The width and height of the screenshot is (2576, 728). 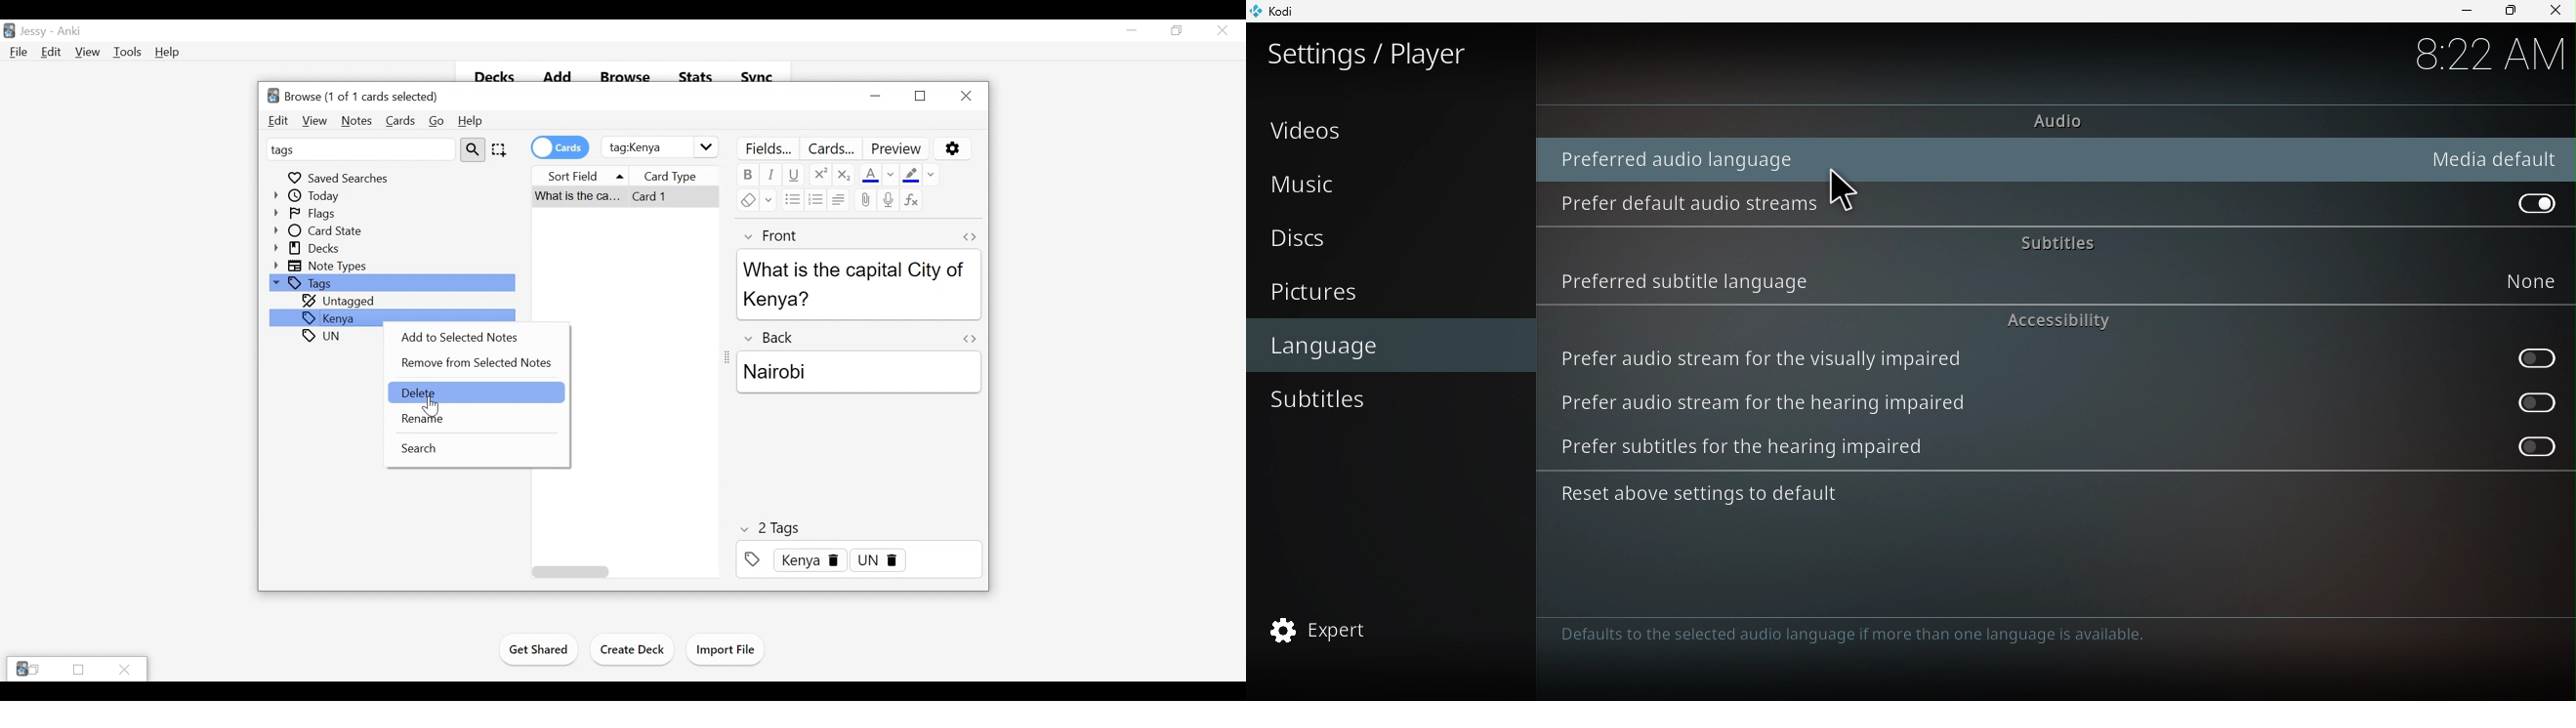 I want to click on cursor, so click(x=1849, y=195).